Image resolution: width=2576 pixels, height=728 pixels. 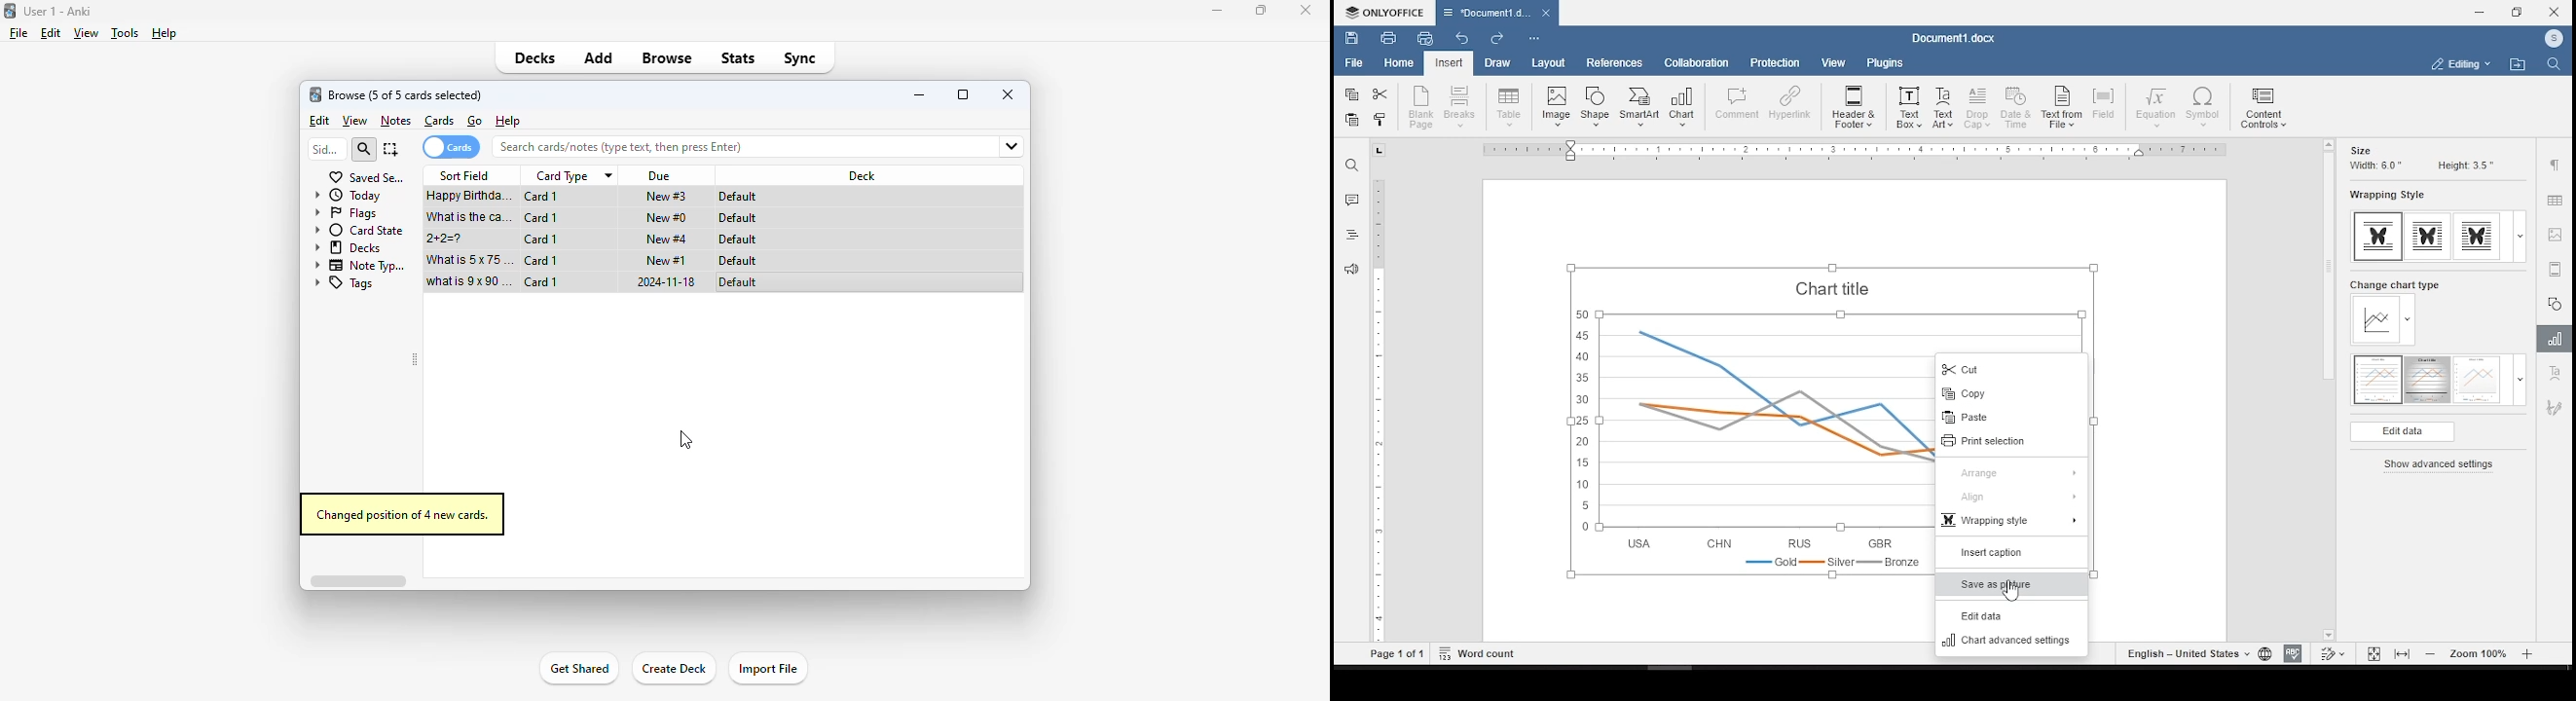 What do you see at coordinates (1382, 122) in the screenshot?
I see `close style` at bounding box center [1382, 122].